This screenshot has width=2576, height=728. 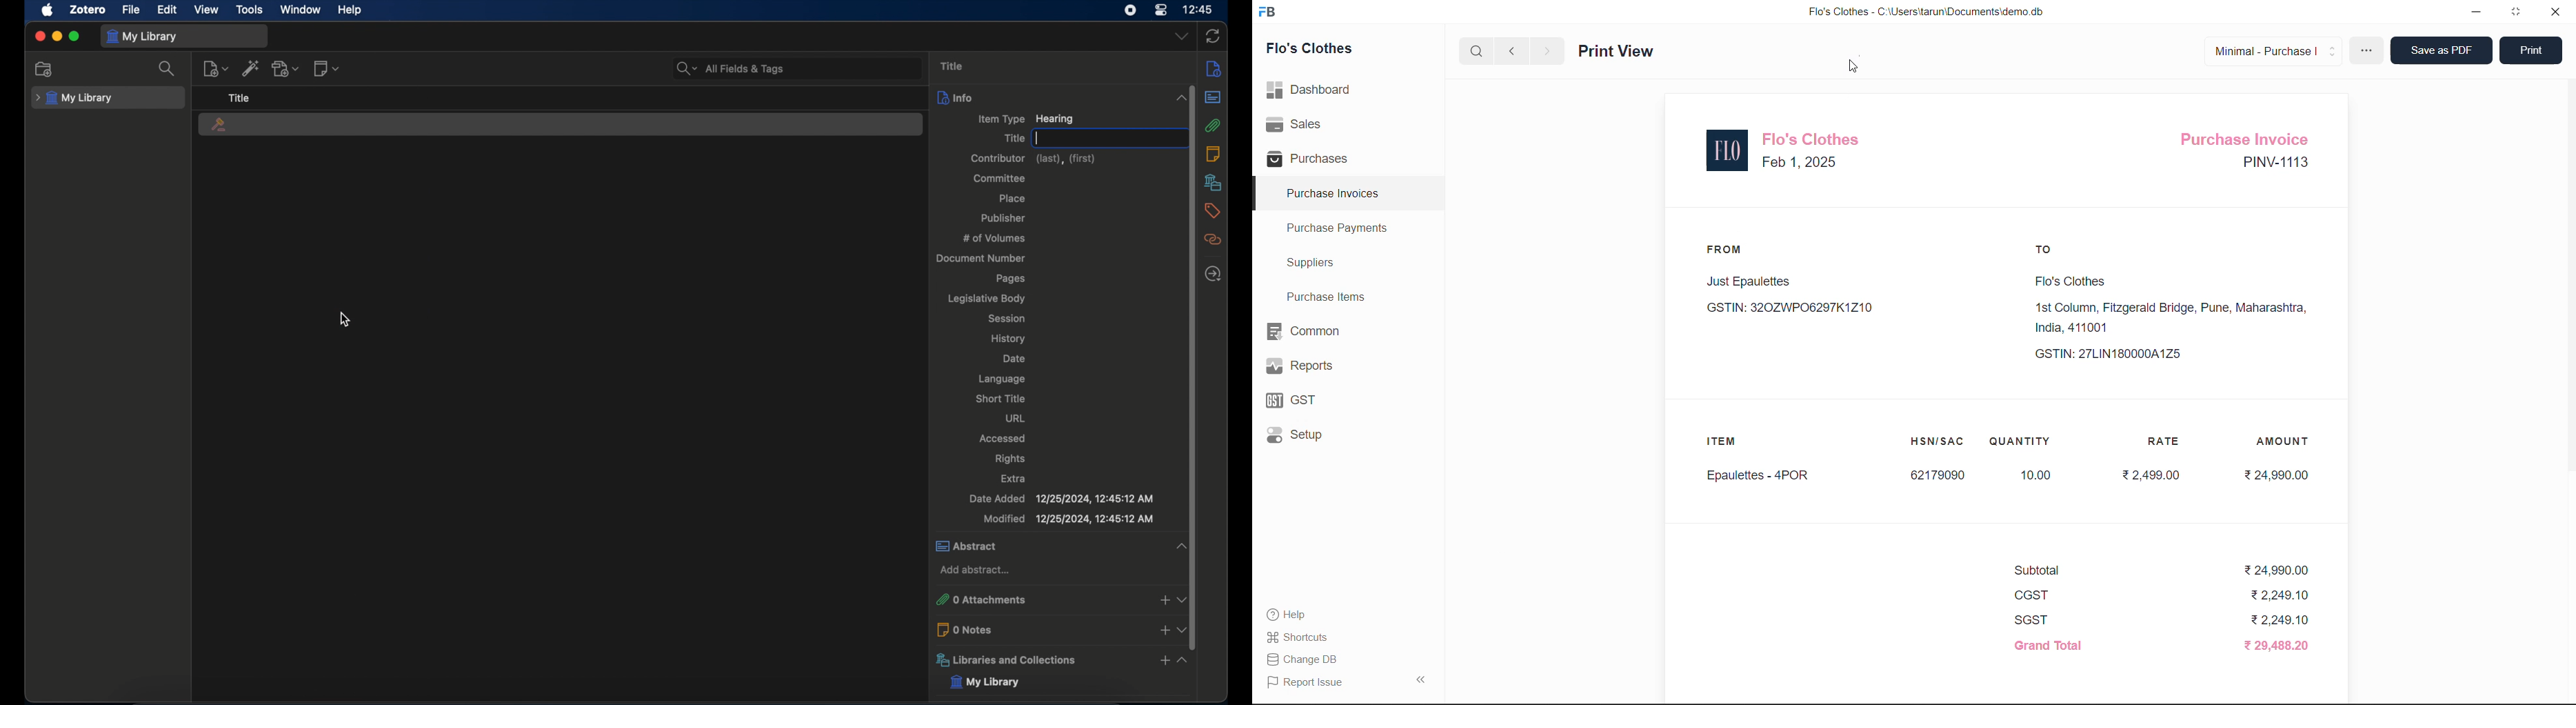 I want to click on Grand Total ₹ 29,488.20, so click(x=2166, y=645).